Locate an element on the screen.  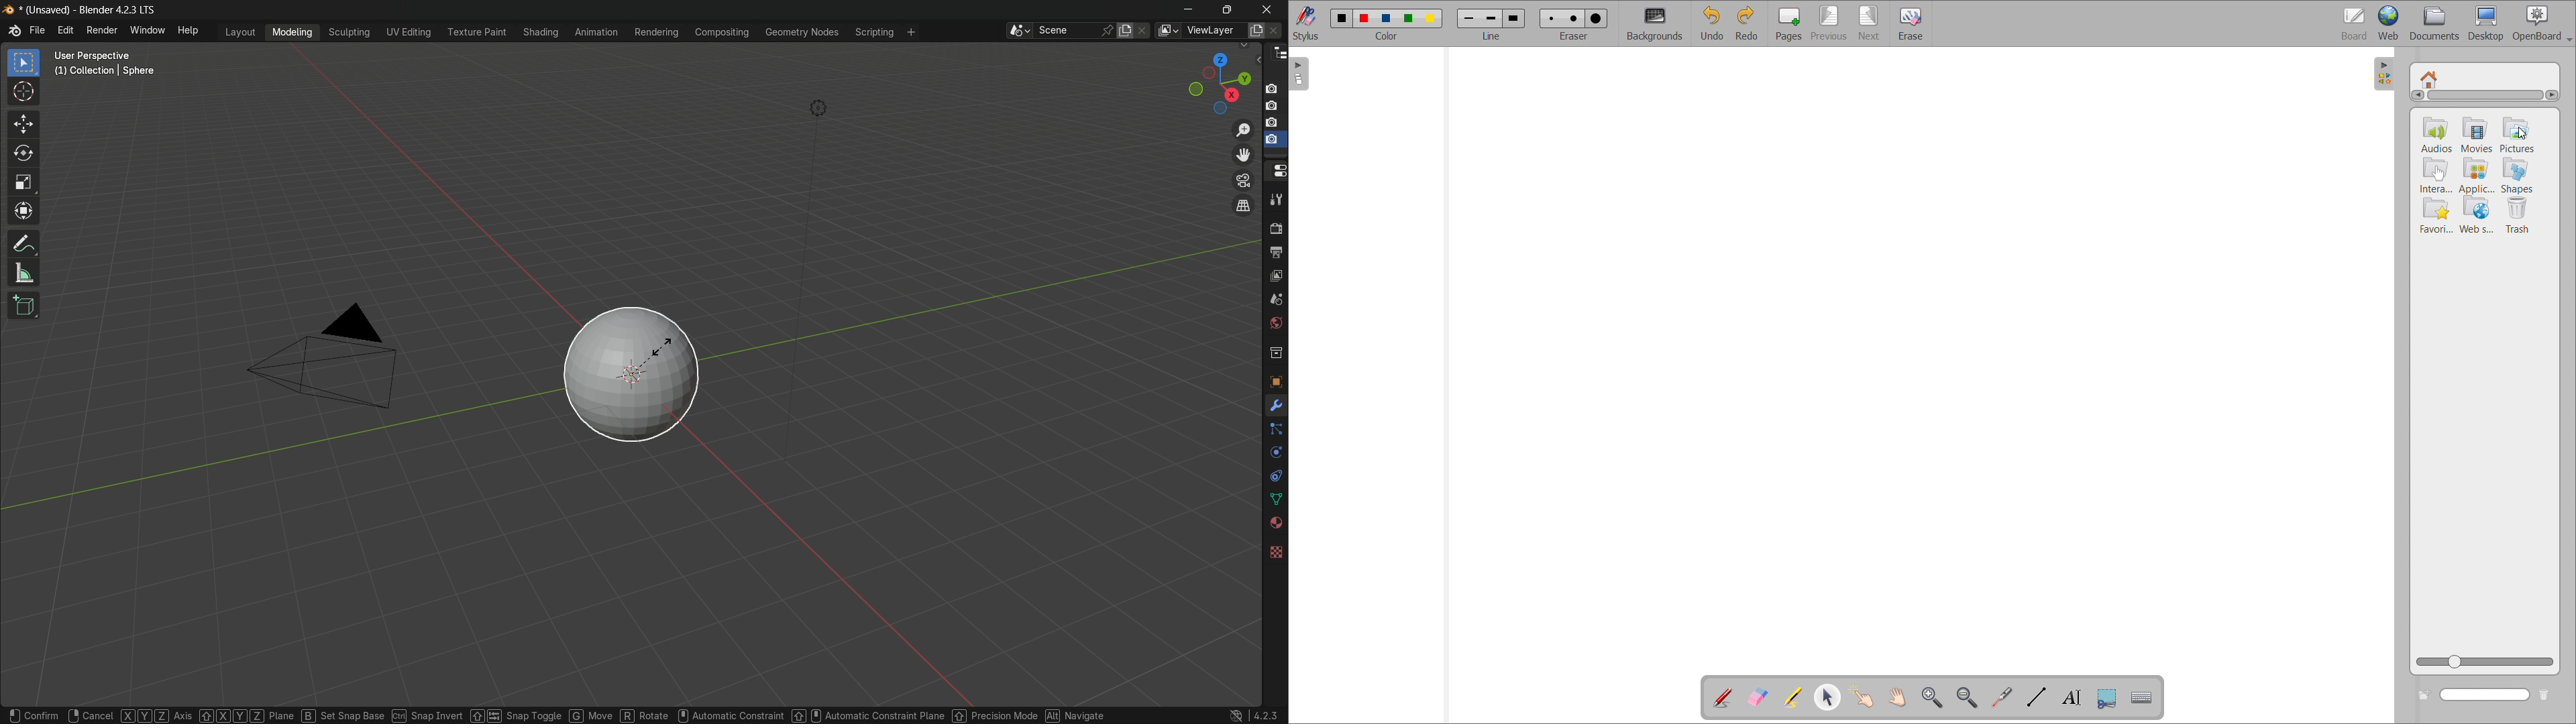
close app is located at coordinates (1269, 9).